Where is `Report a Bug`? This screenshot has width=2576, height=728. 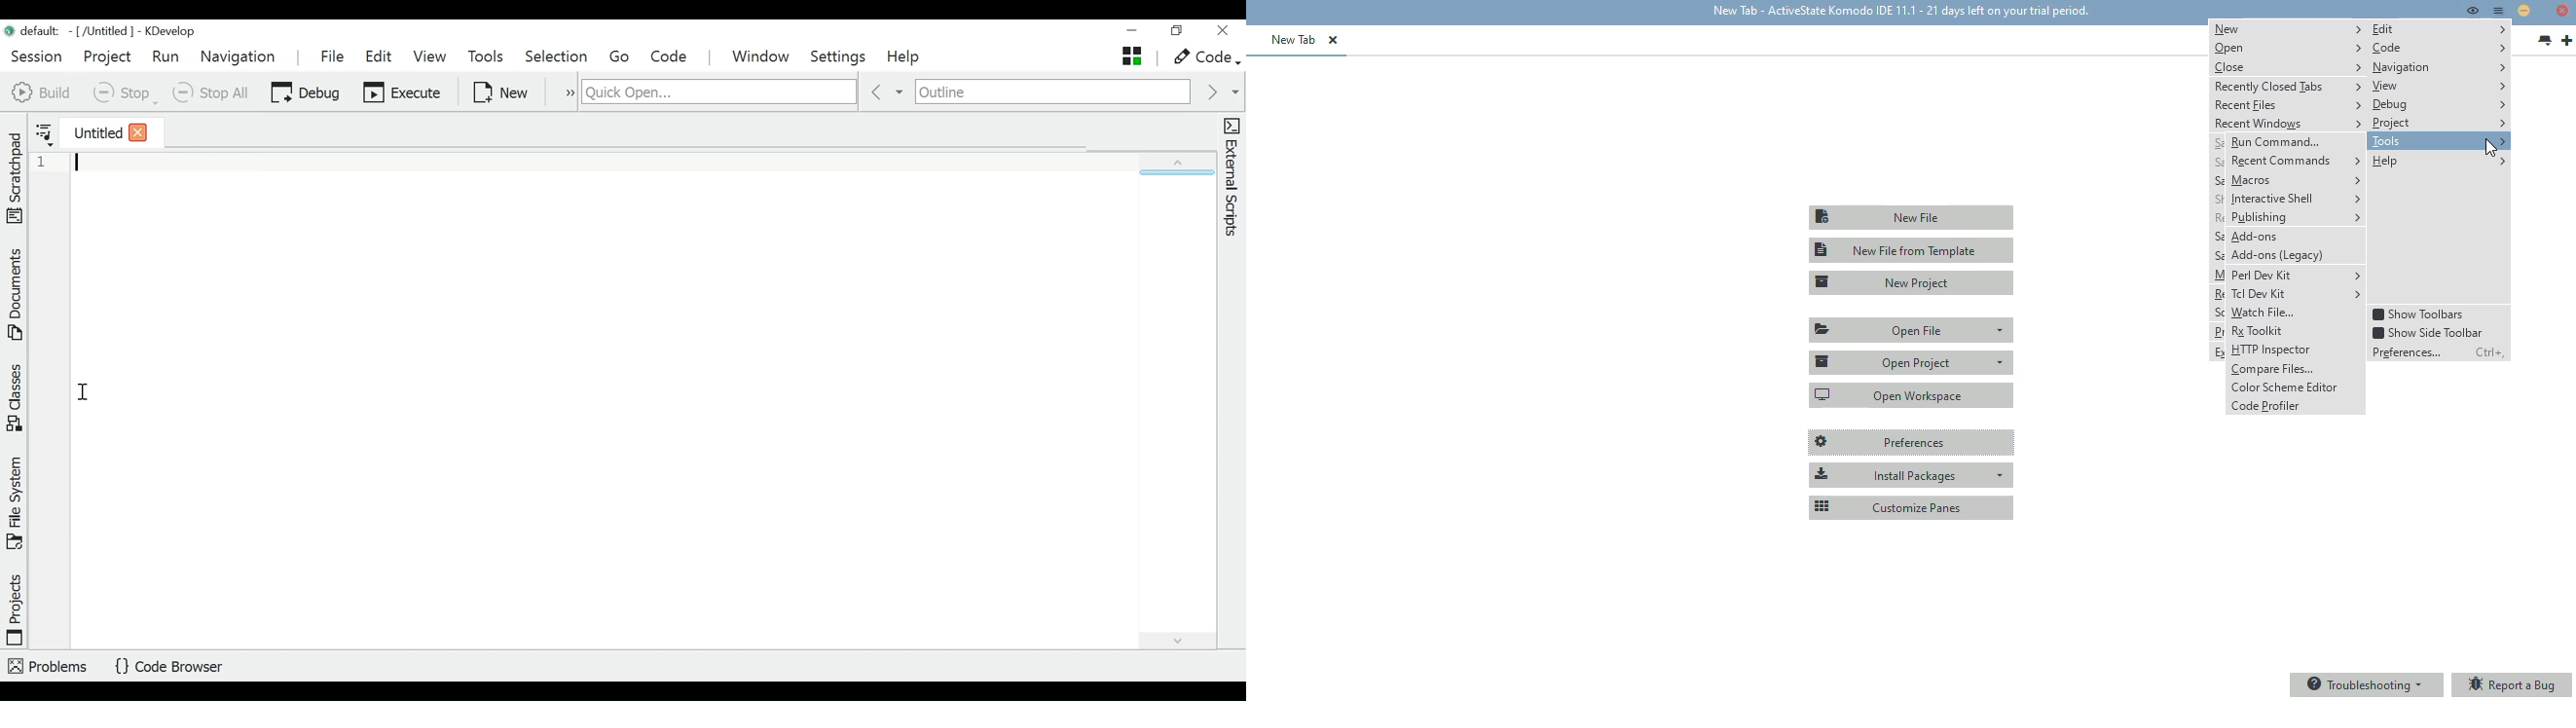 Report a Bug is located at coordinates (2515, 685).